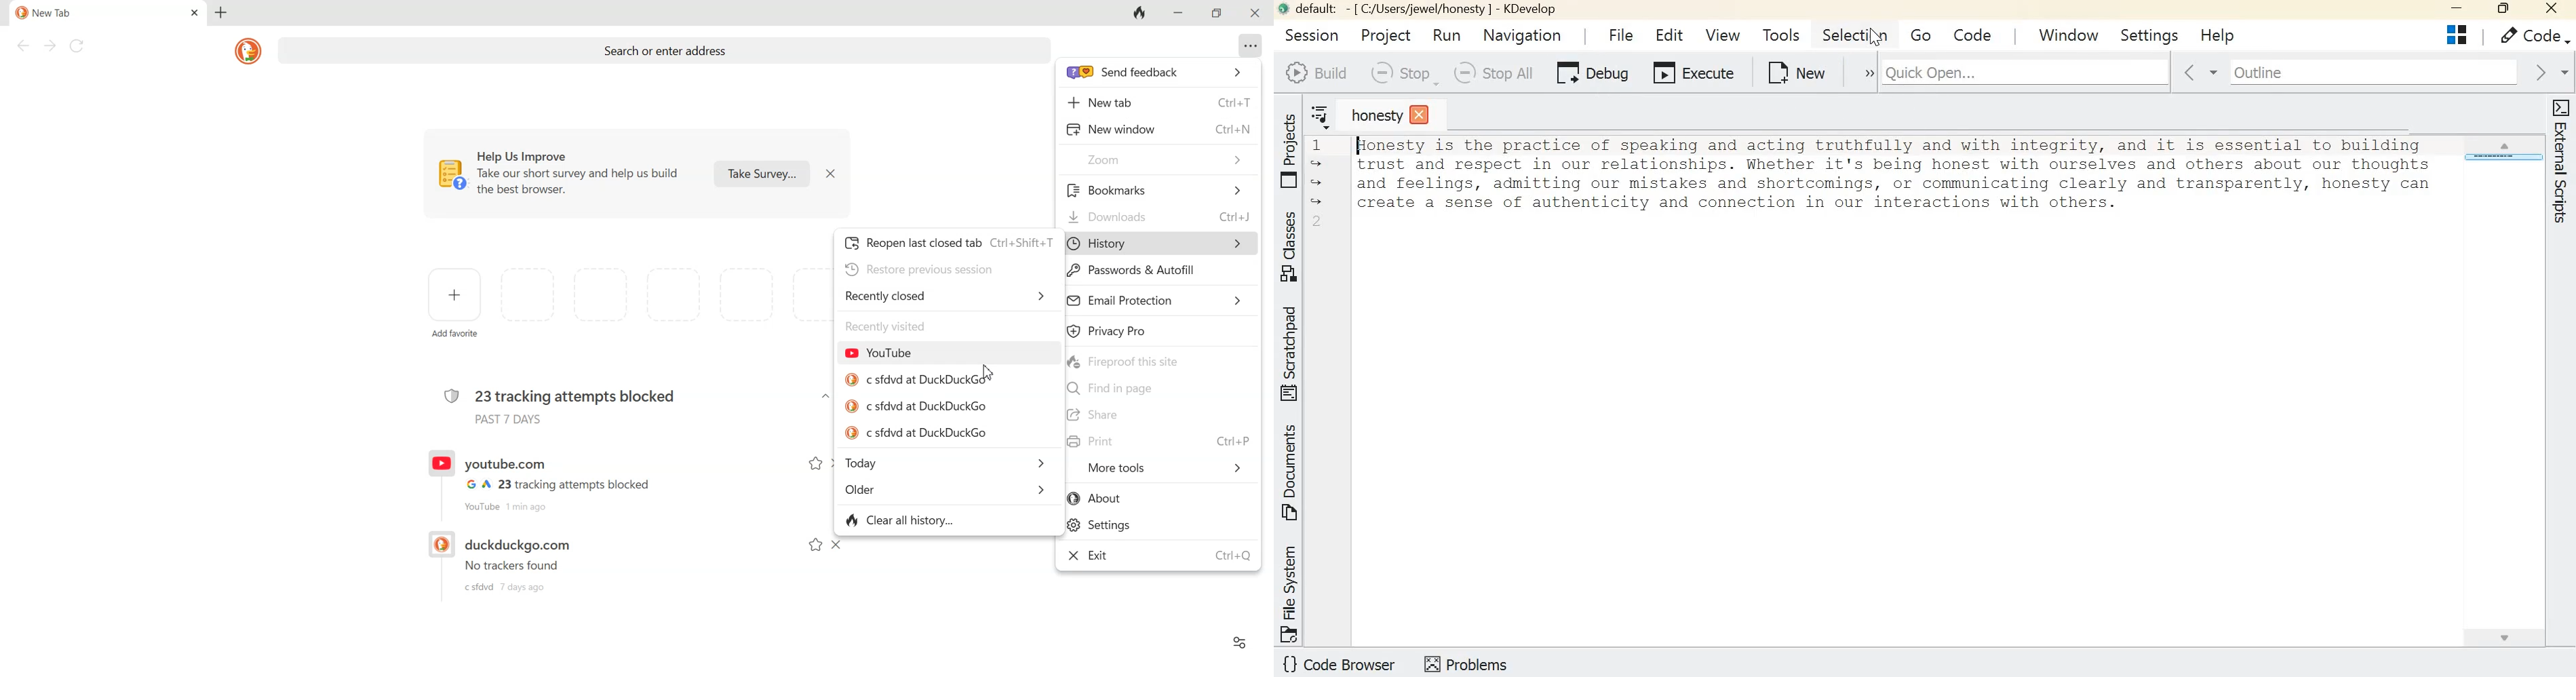  What do you see at coordinates (1160, 415) in the screenshot?
I see `Share` at bounding box center [1160, 415].